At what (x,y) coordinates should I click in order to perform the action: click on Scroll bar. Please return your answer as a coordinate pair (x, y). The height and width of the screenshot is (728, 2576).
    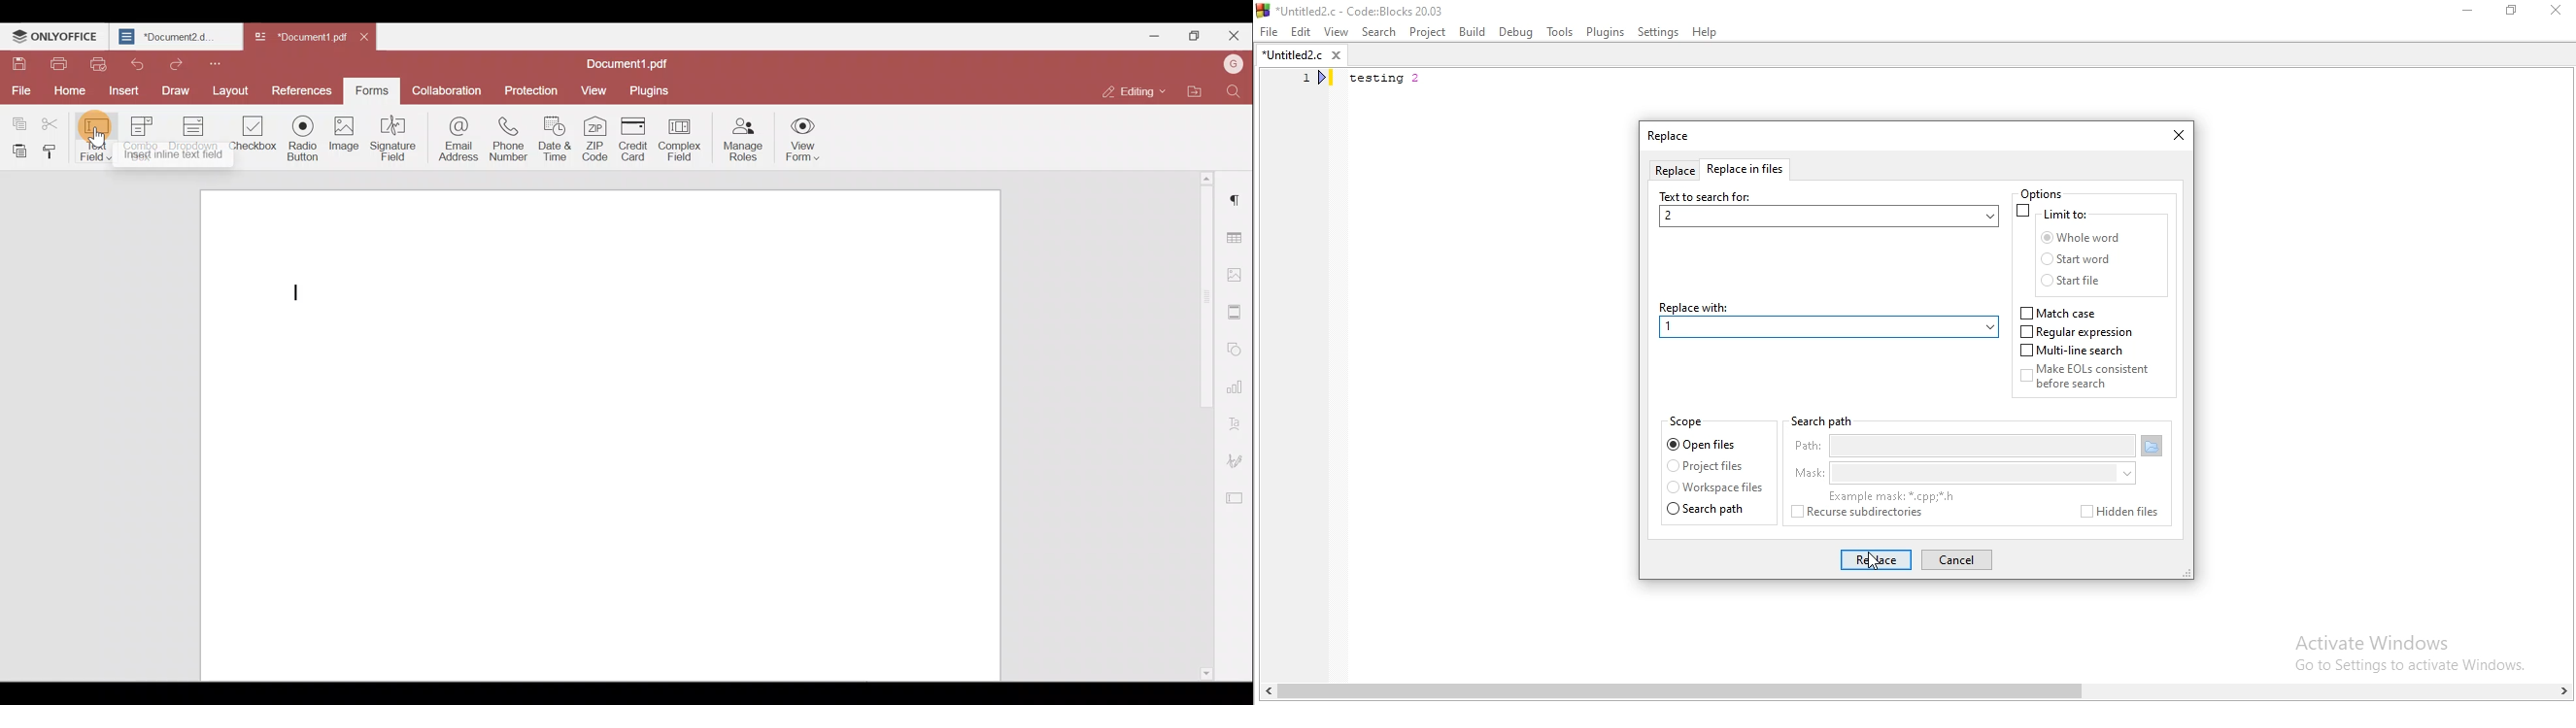
    Looking at the image, I should click on (1200, 426).